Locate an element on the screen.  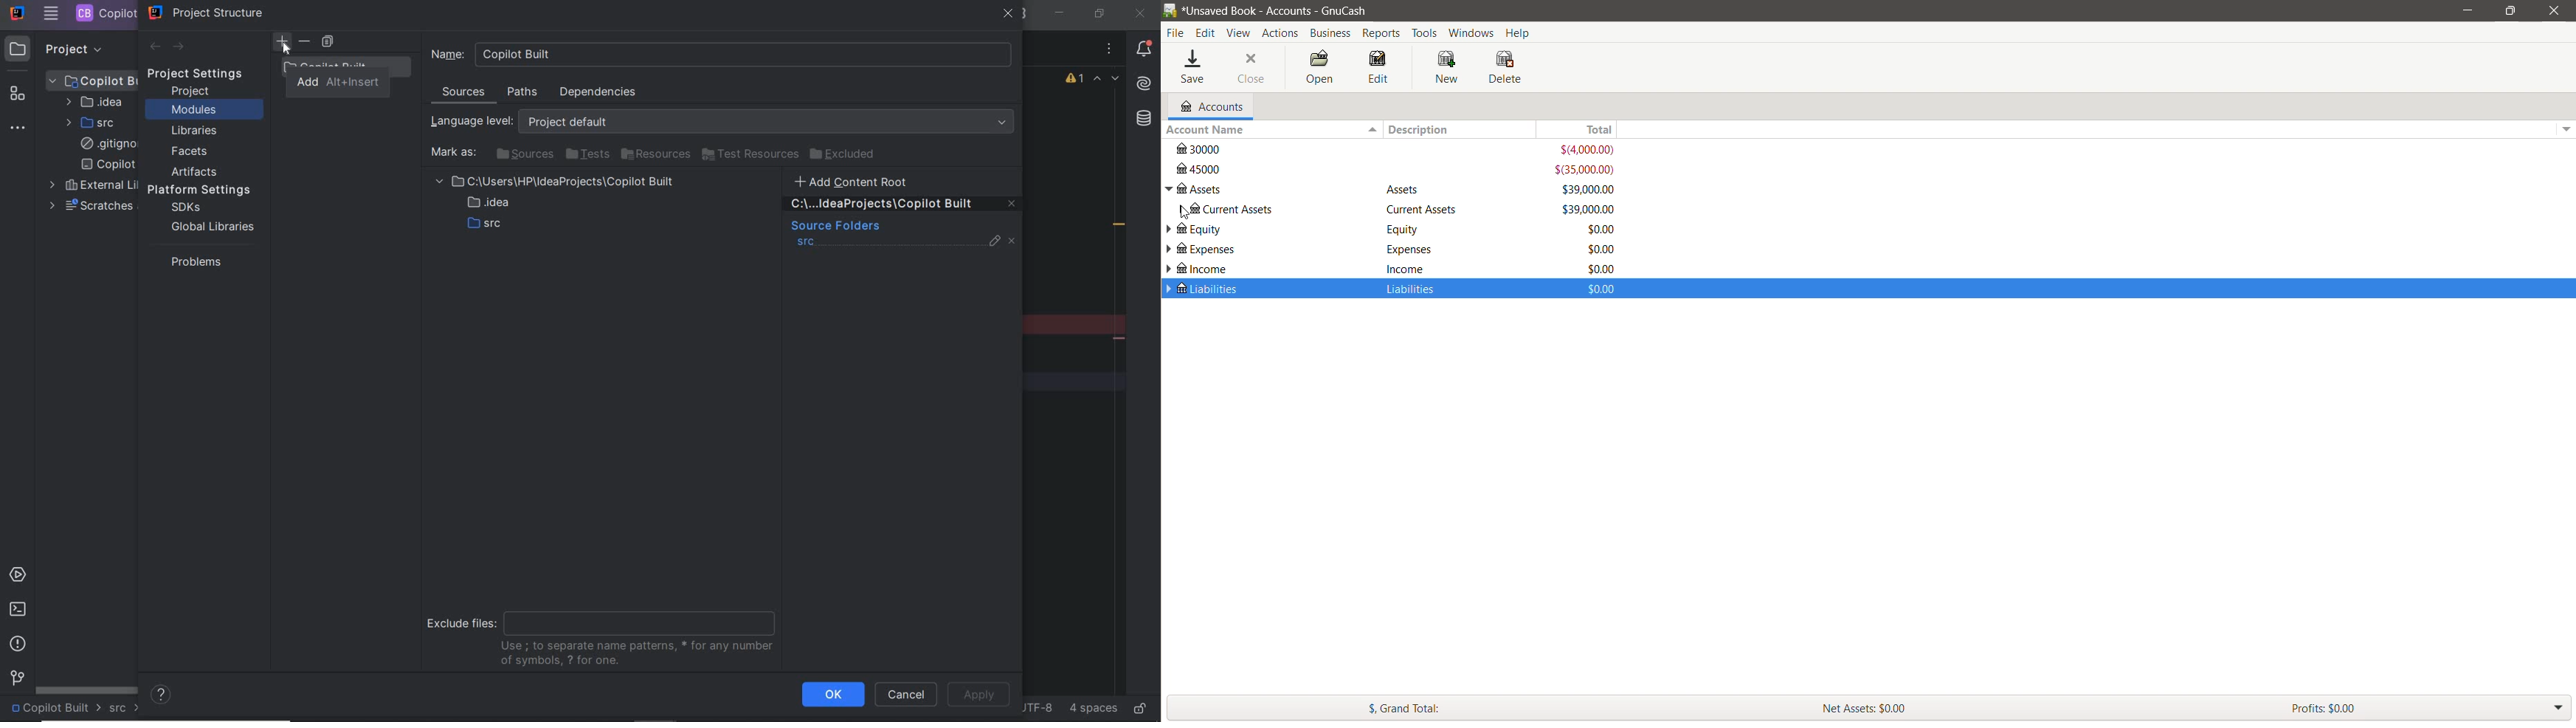
notifications is located at coordinates (1145, 50).